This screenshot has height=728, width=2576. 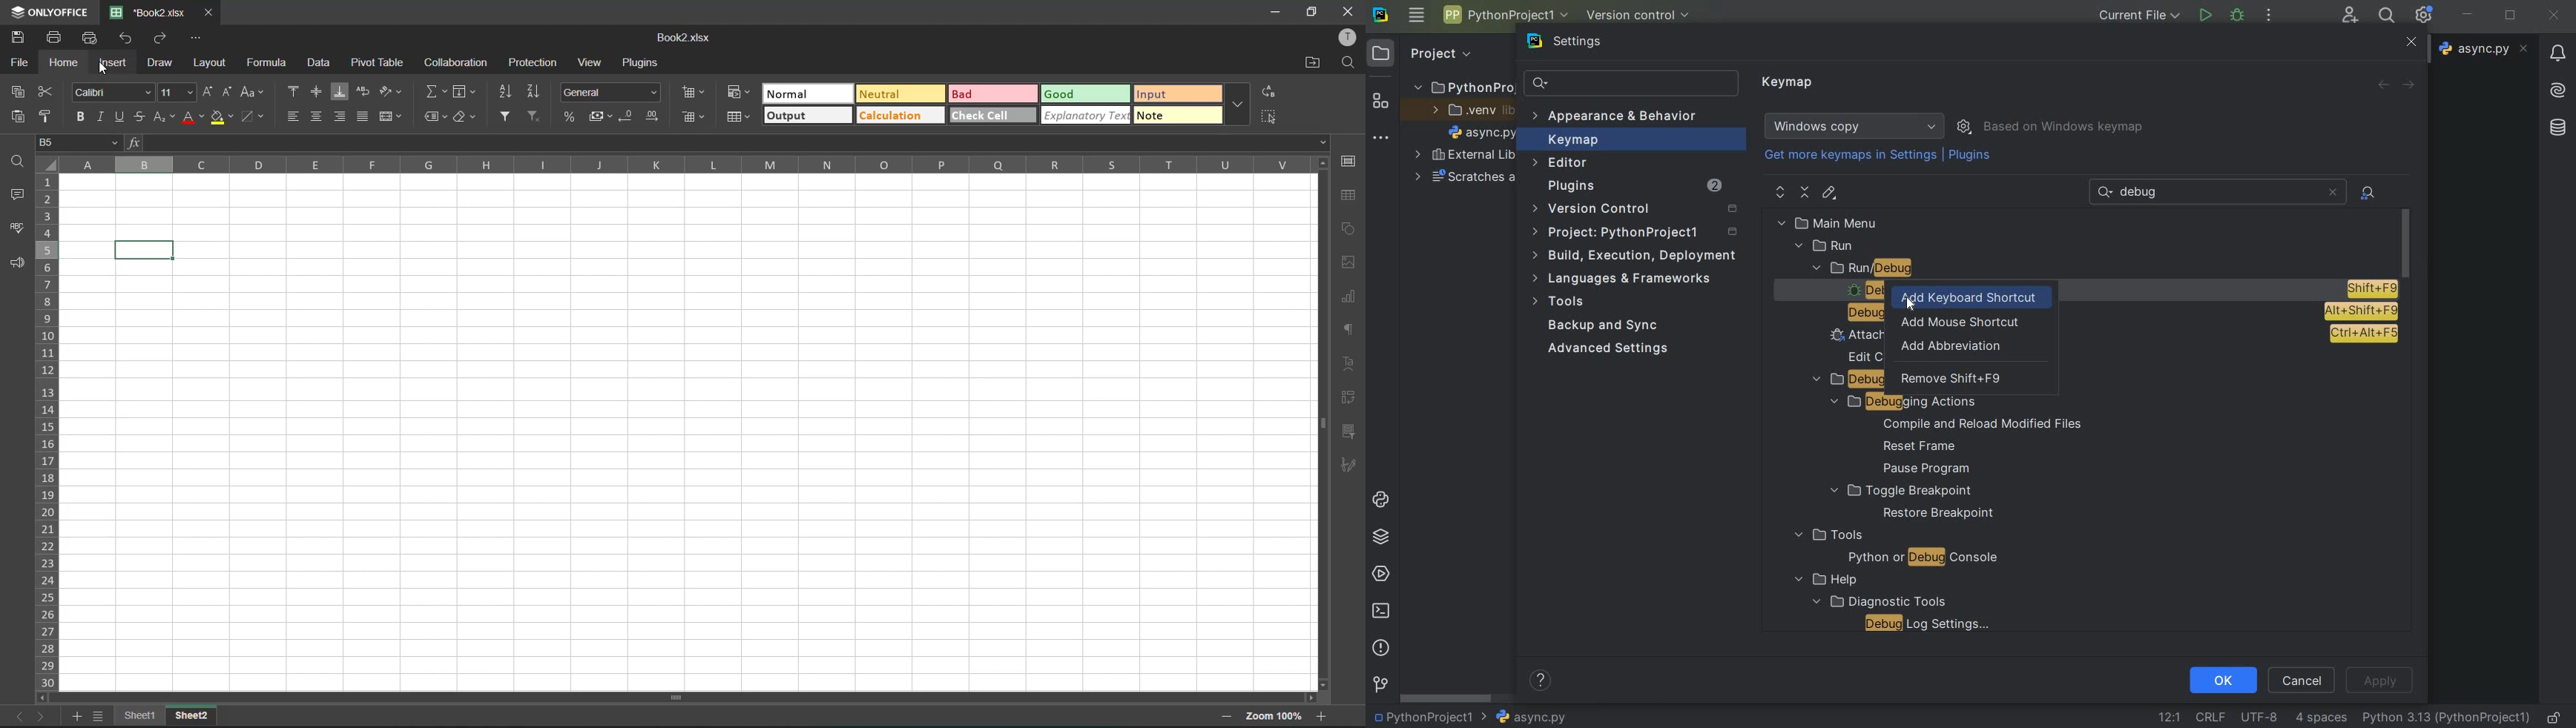 I want to click on profile, so click(x=1349, y=36).